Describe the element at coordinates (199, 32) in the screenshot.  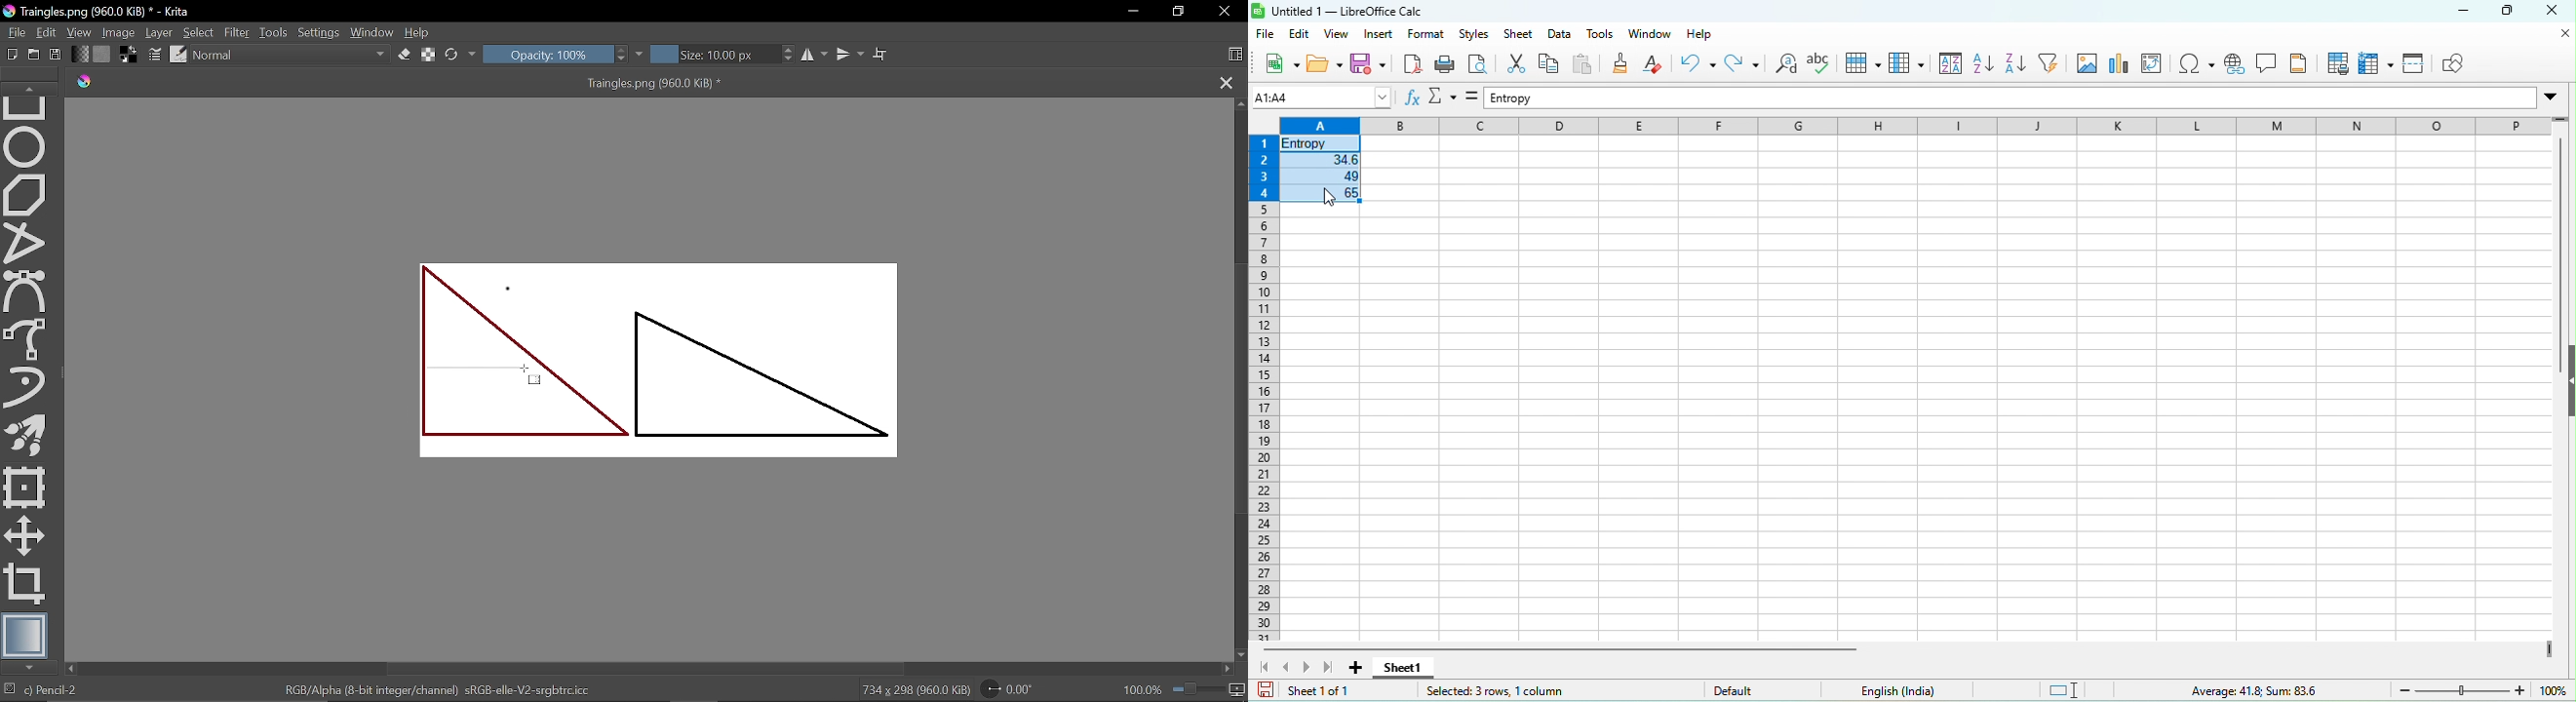
I see `Select` at that location.